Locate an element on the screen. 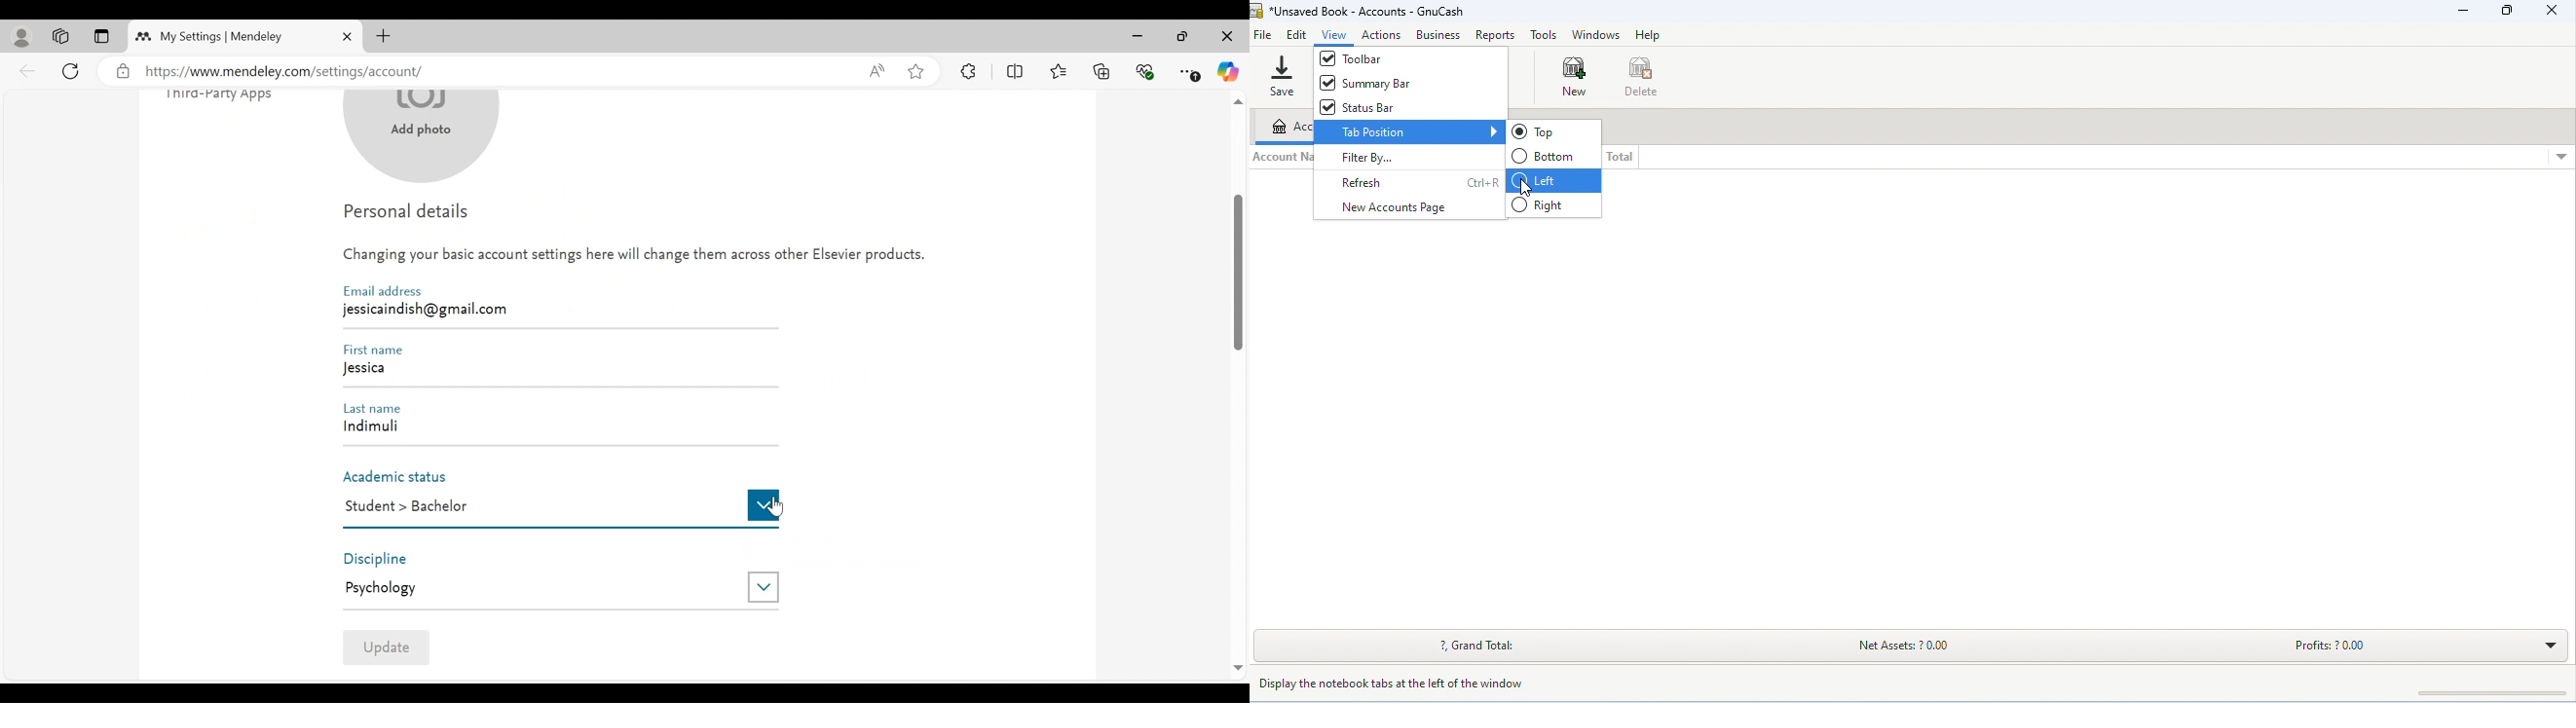 The image size is (2576, 728). Last Name is located at coordinates (378, 407).